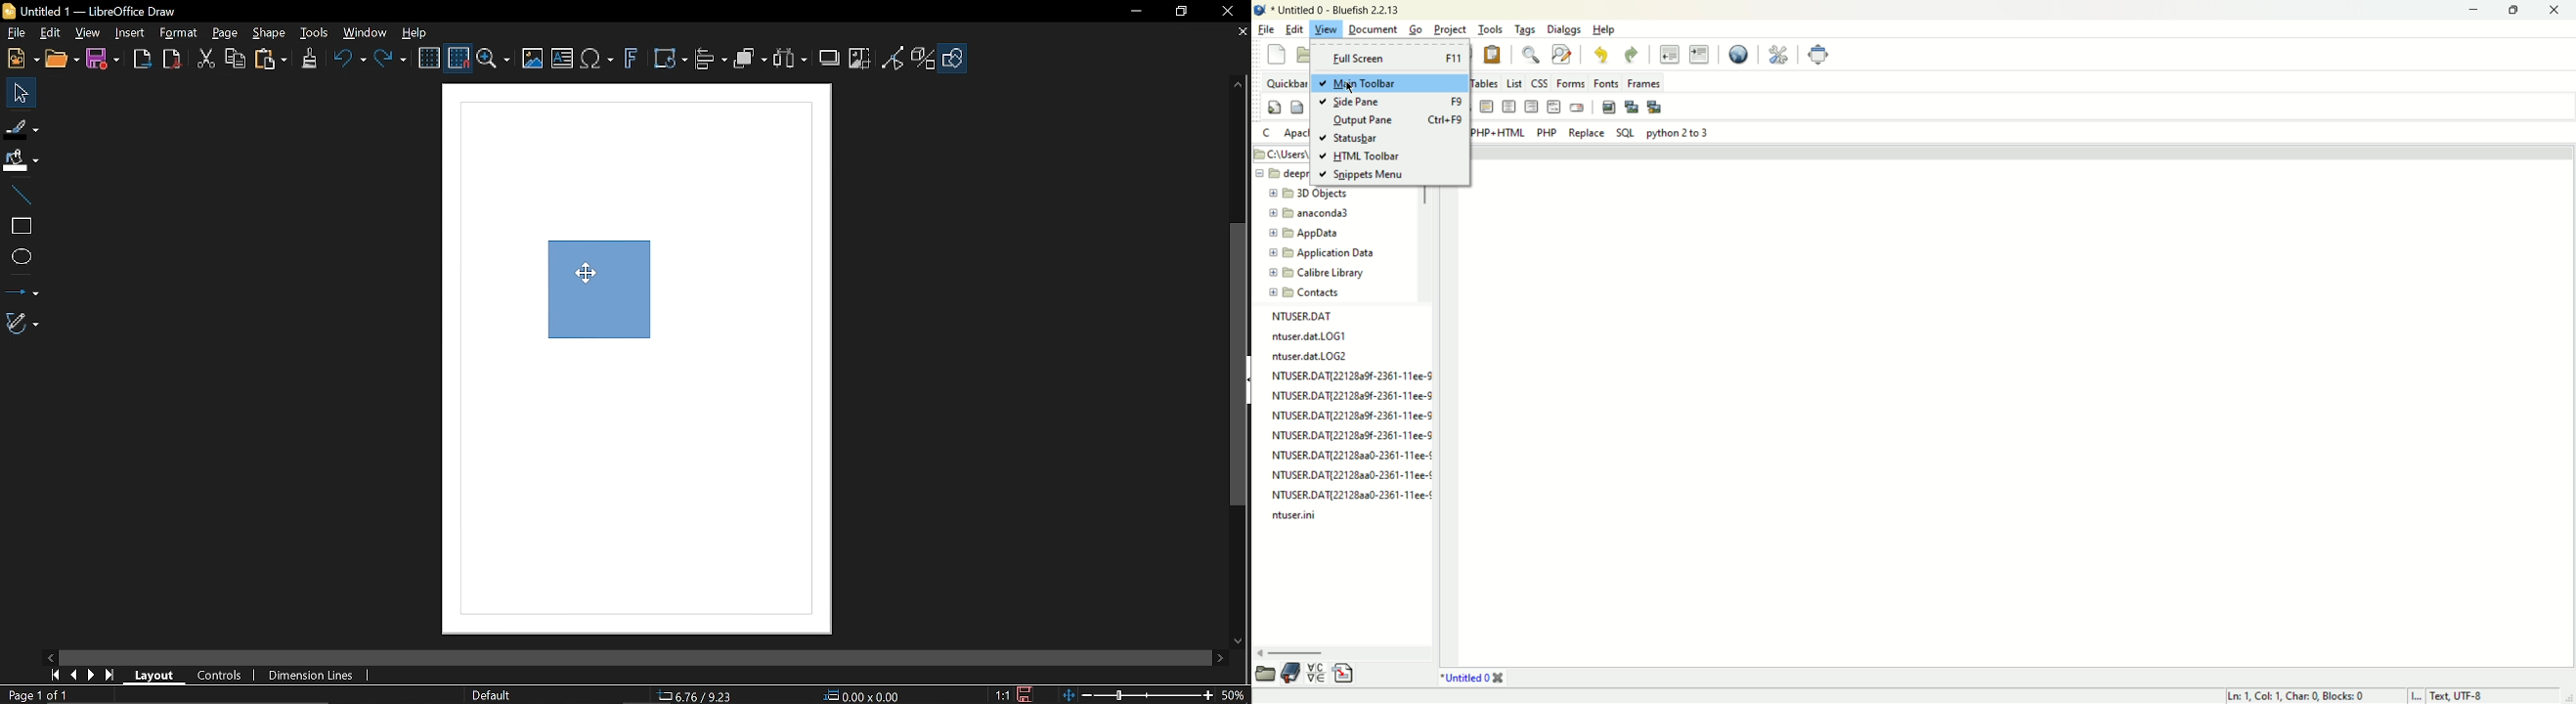  I want to click on Rectangle (Current diagram), so click(600, 297).